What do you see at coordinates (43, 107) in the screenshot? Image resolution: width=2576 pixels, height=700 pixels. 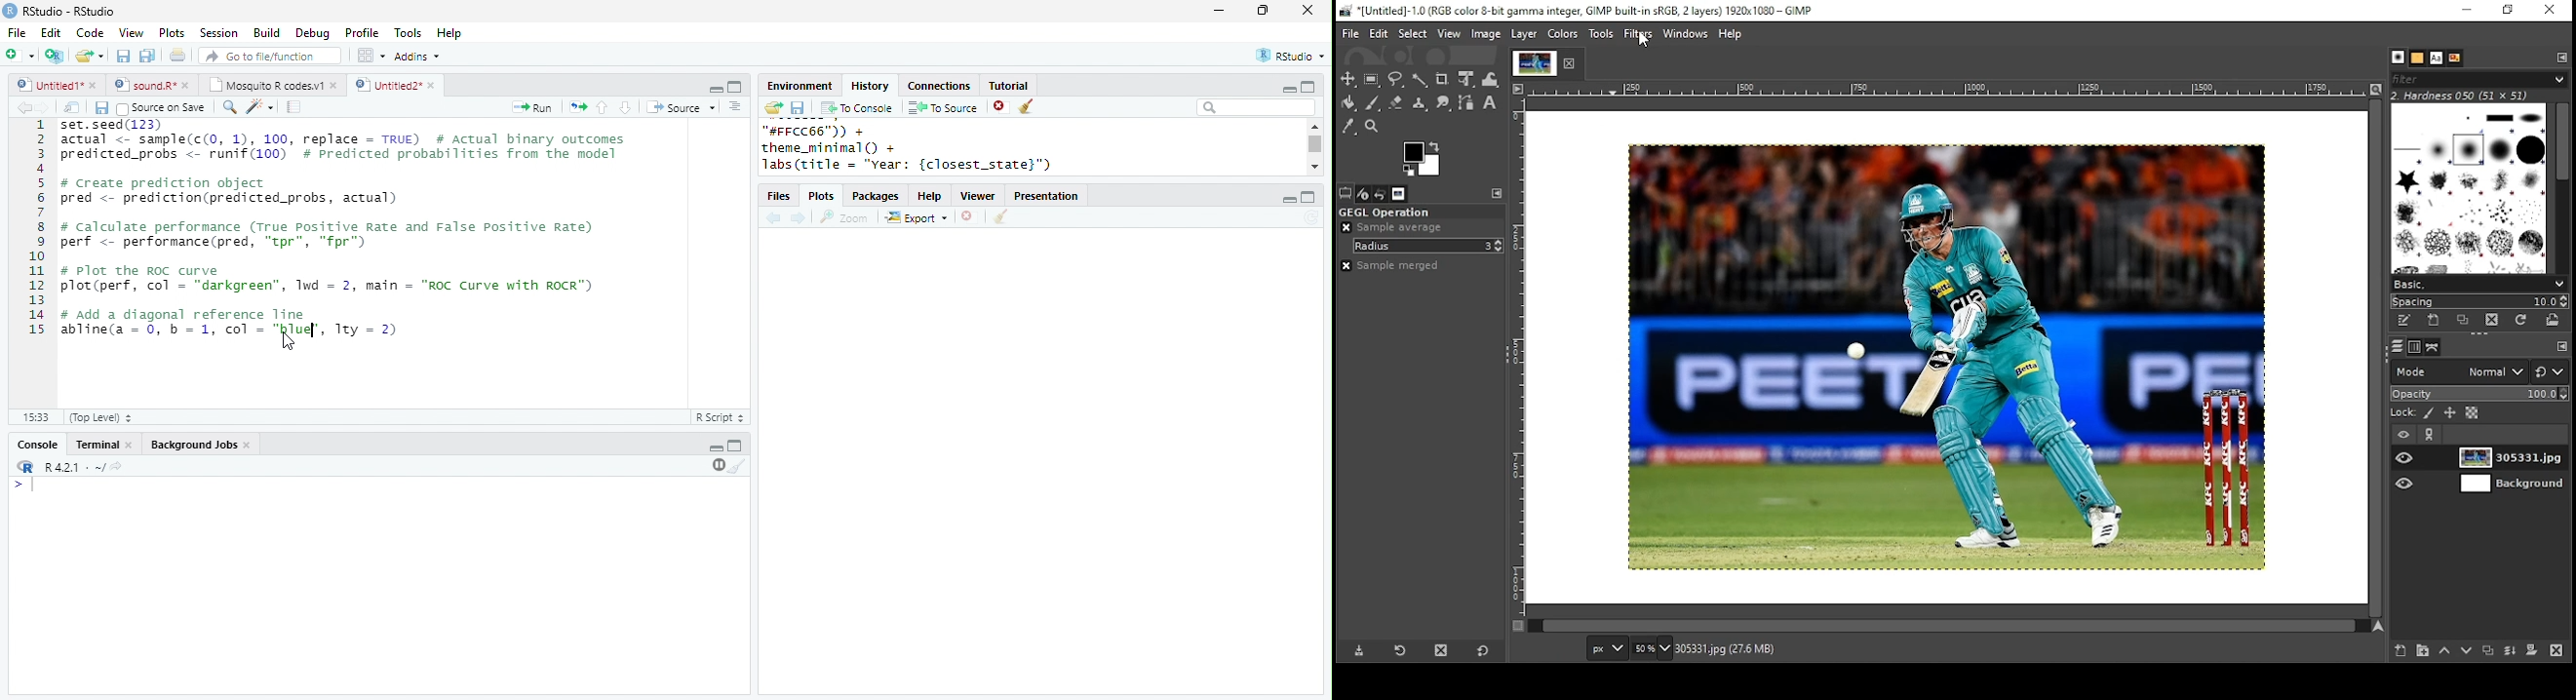 I see `forward` at bounding box center [43, 107].